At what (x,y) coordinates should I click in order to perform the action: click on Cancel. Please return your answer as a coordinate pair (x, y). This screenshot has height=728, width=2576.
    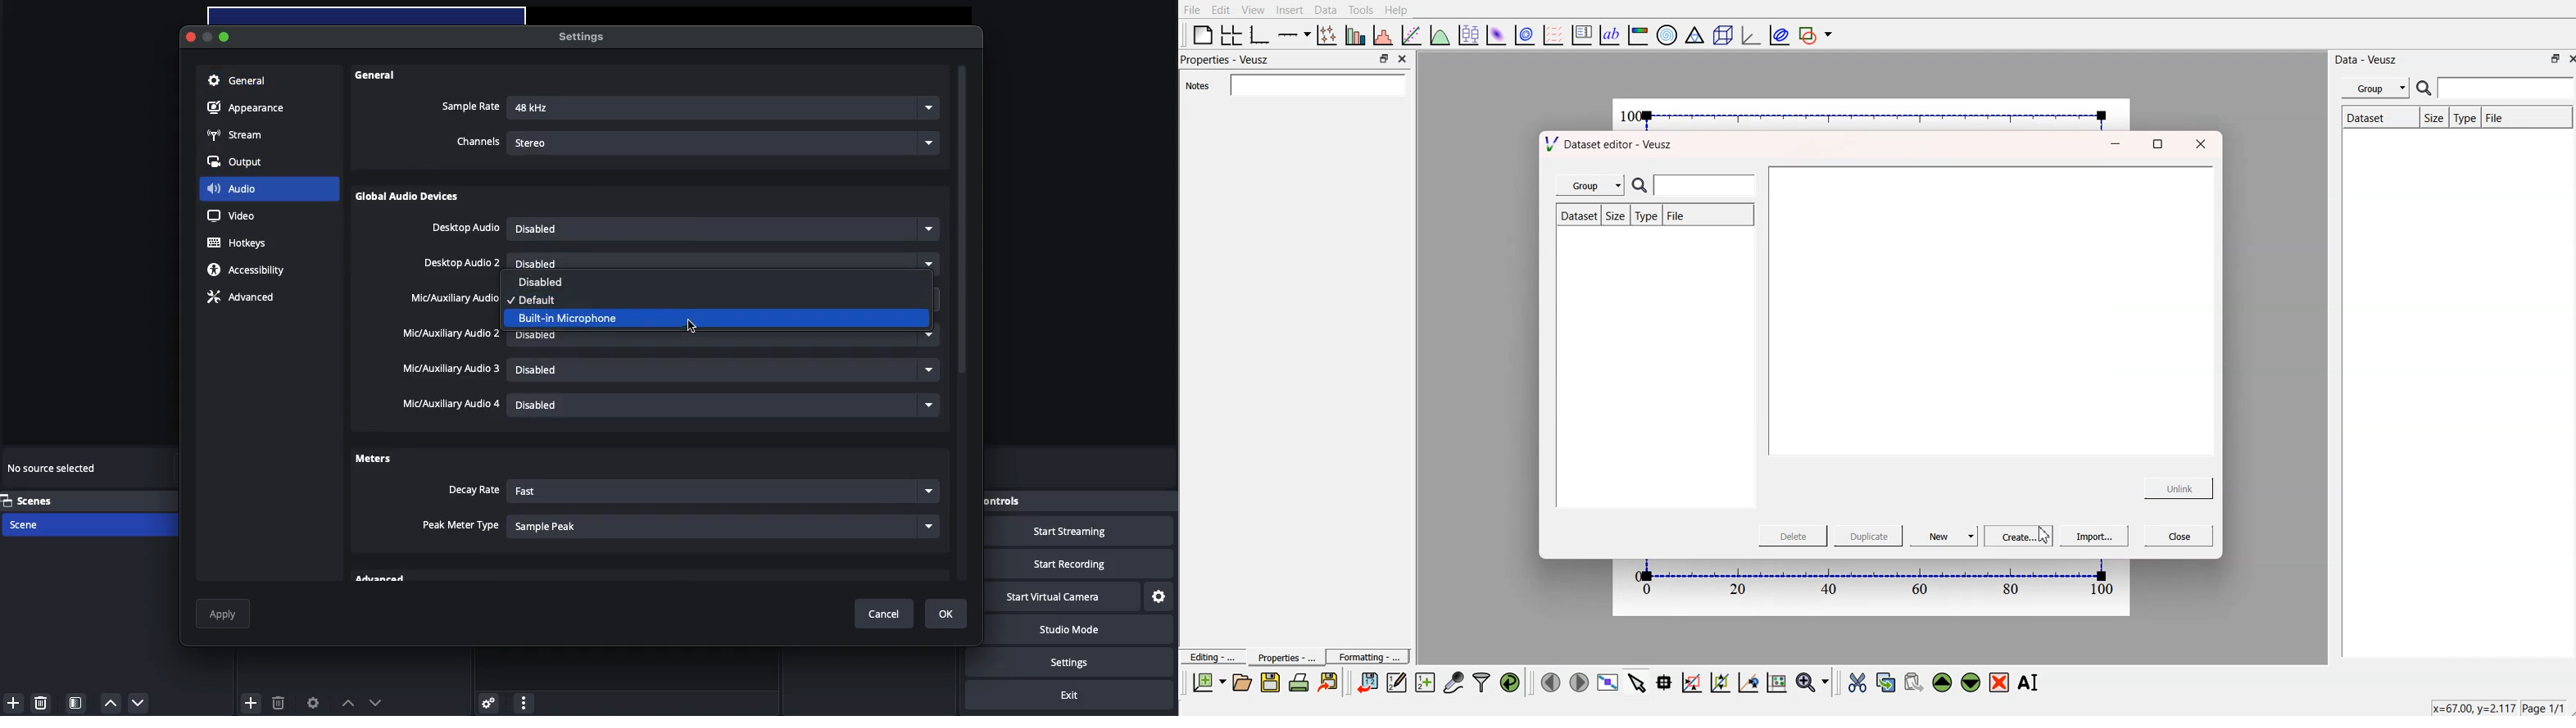
    Looking at the image, I should click on (888, 614).